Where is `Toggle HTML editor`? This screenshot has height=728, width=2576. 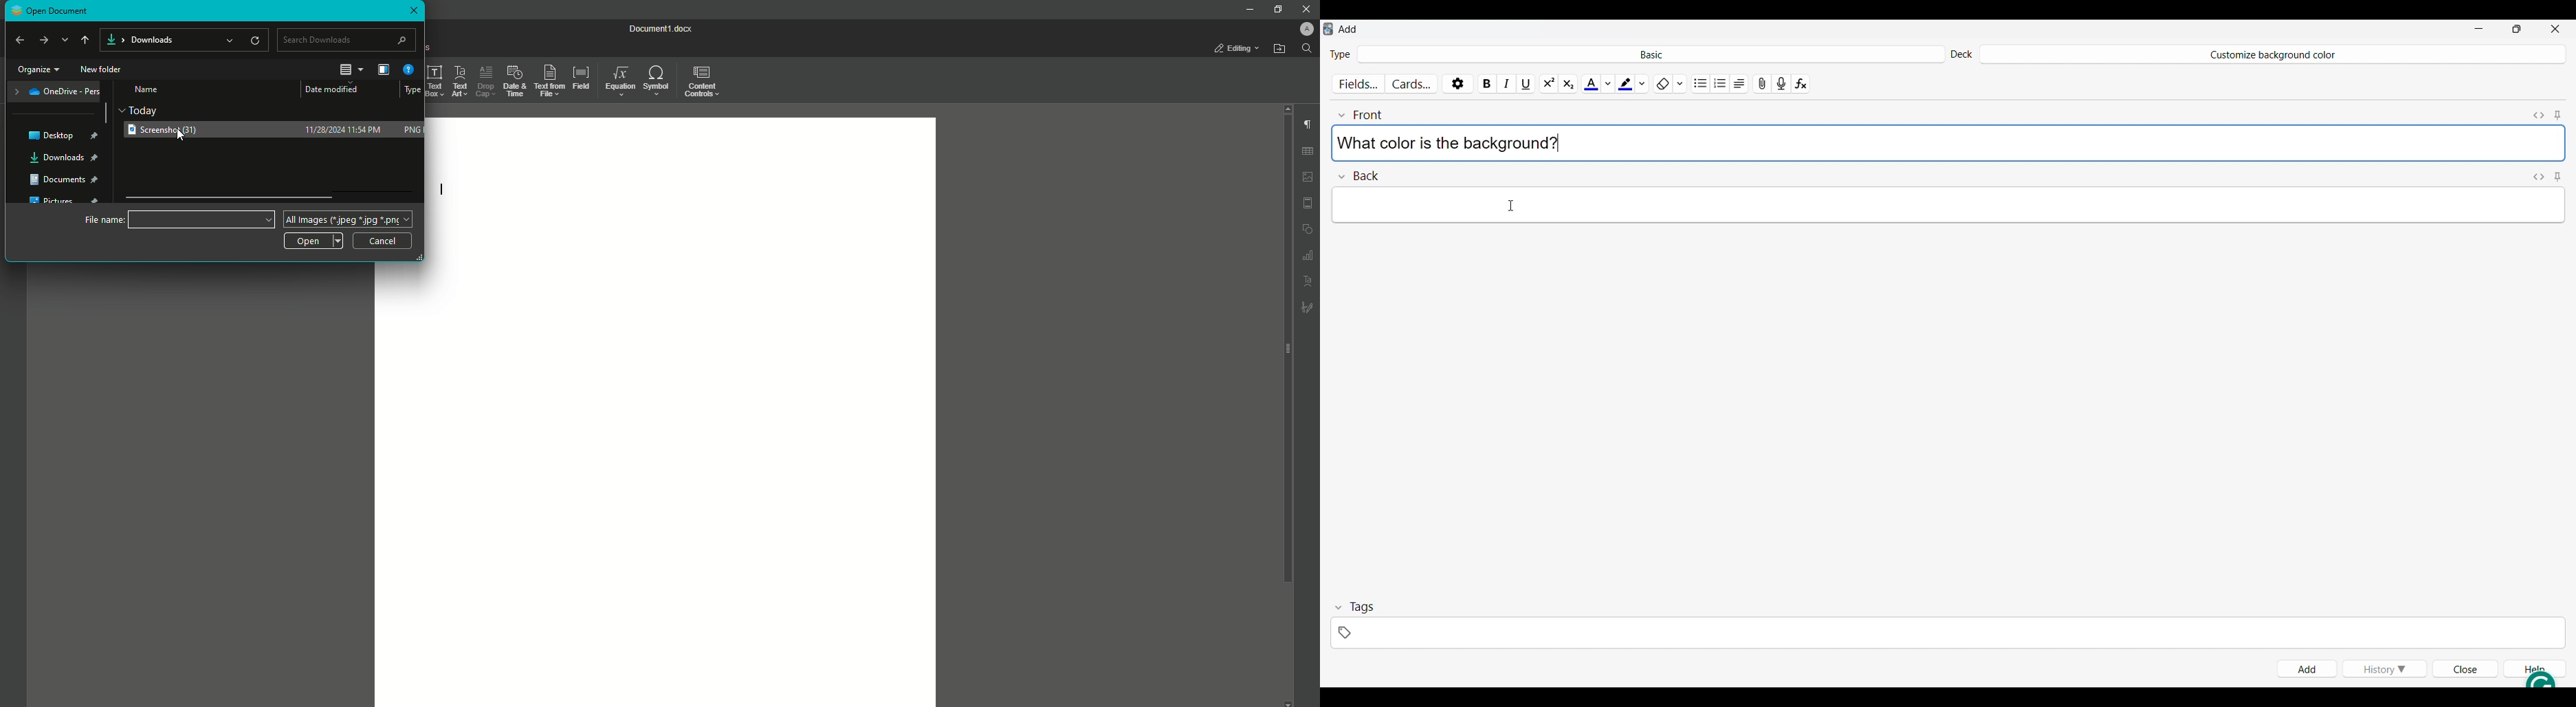 Toggle HTML editor is located at coordinates (2540, 113).